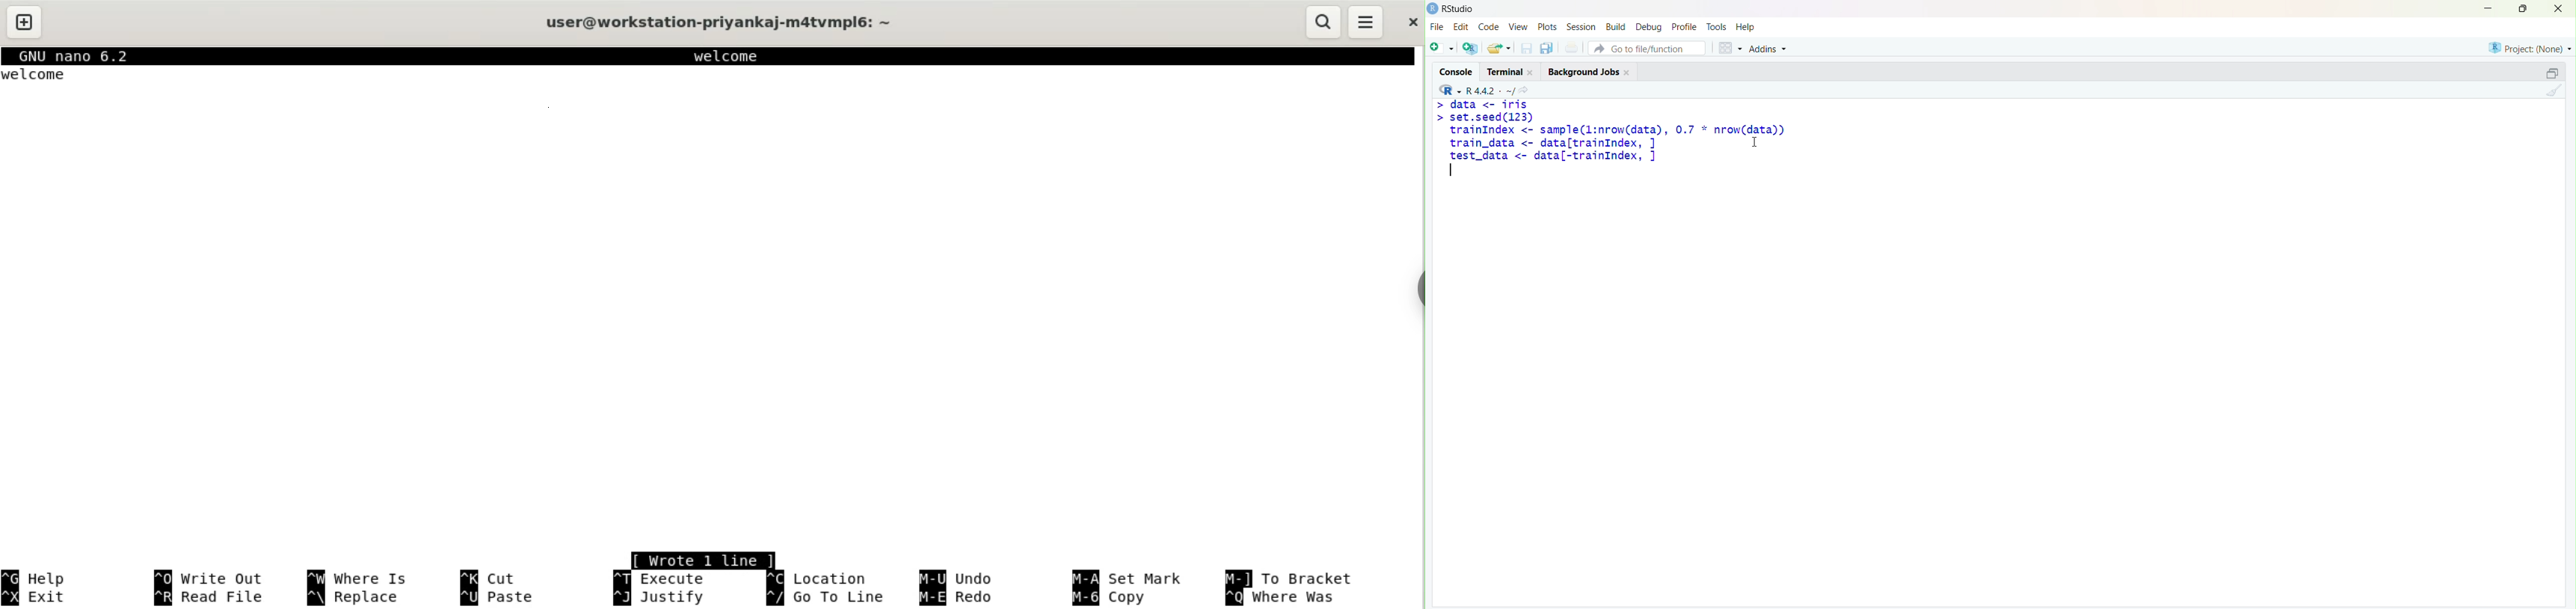 The width and height of the screenshot is (2576, 616). What do you see at coordinates (1547, 26) in the screenshot?
I see `Plots` at bounding box center [1547, 26].